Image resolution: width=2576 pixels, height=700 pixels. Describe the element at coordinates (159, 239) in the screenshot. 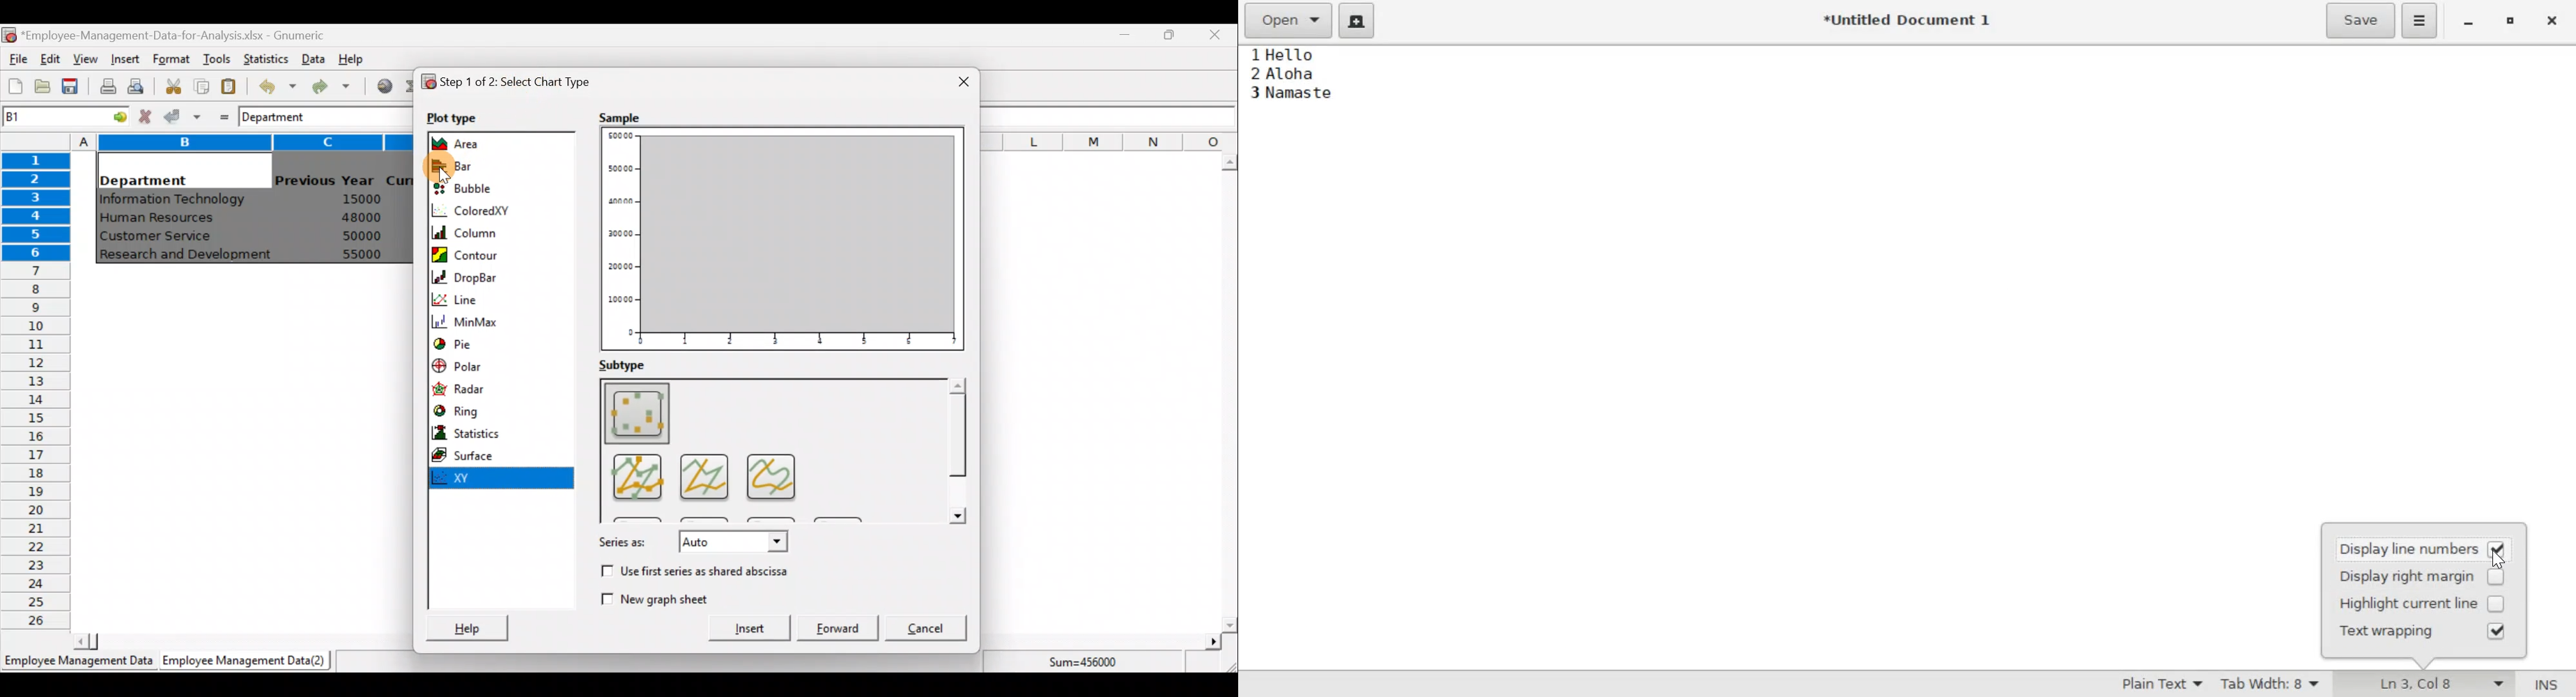

I see `Customer Service` at that location.